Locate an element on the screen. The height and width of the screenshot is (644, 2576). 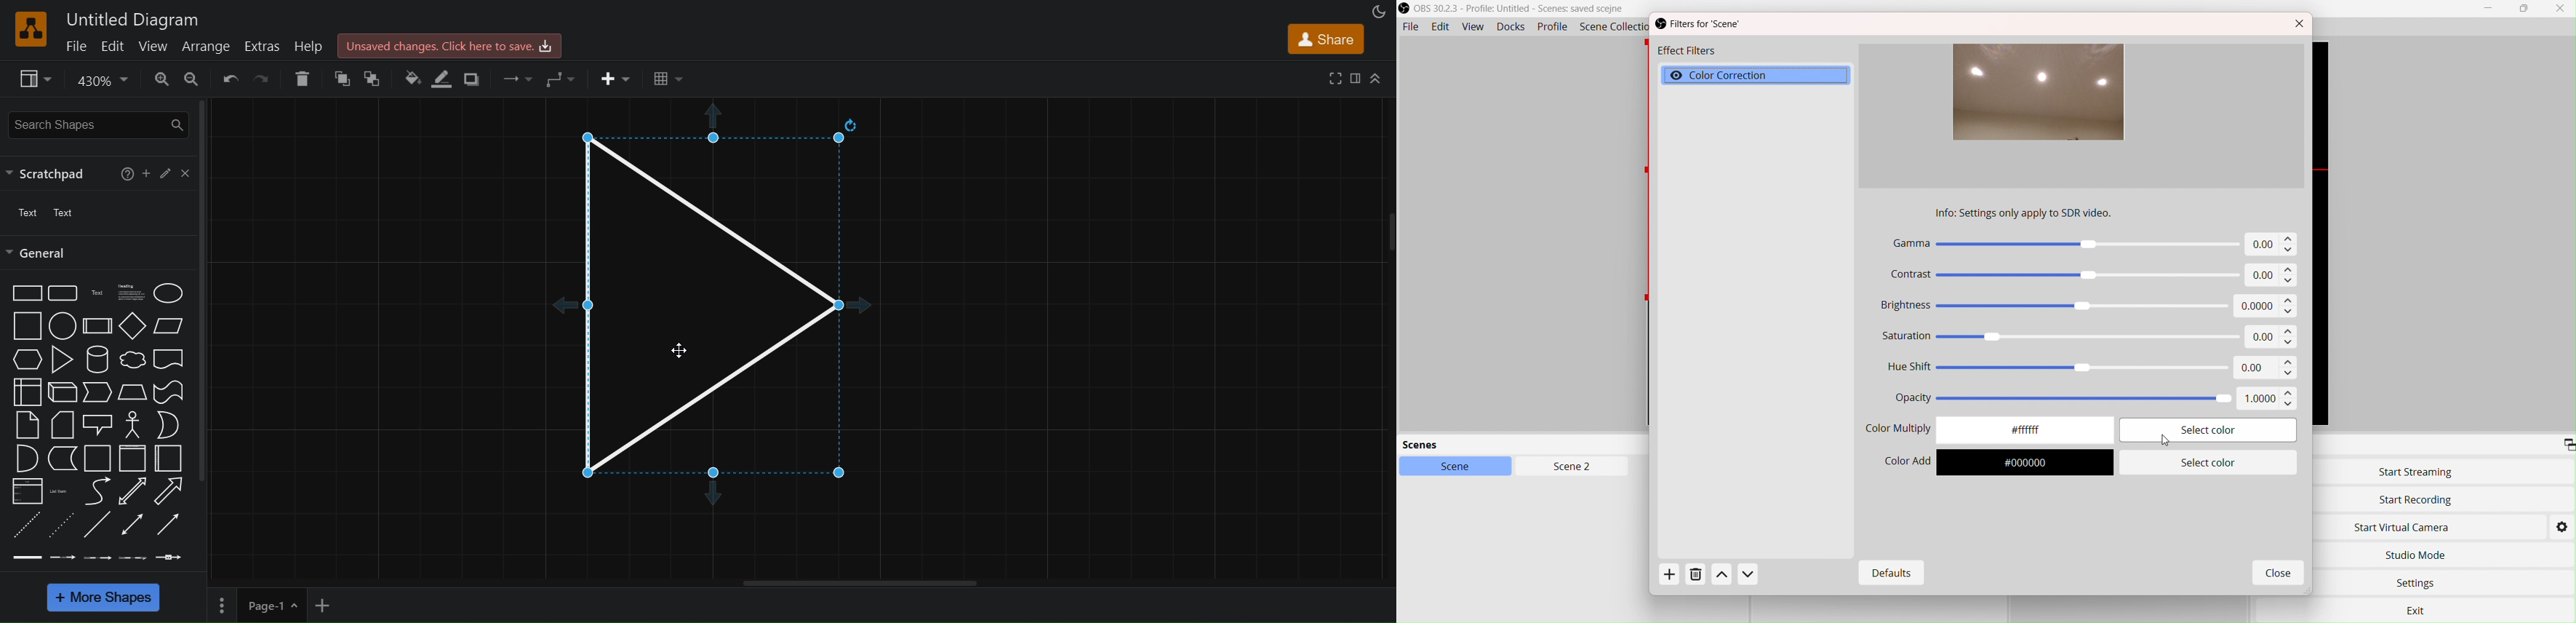
to front is located at coordinates (341, 79).